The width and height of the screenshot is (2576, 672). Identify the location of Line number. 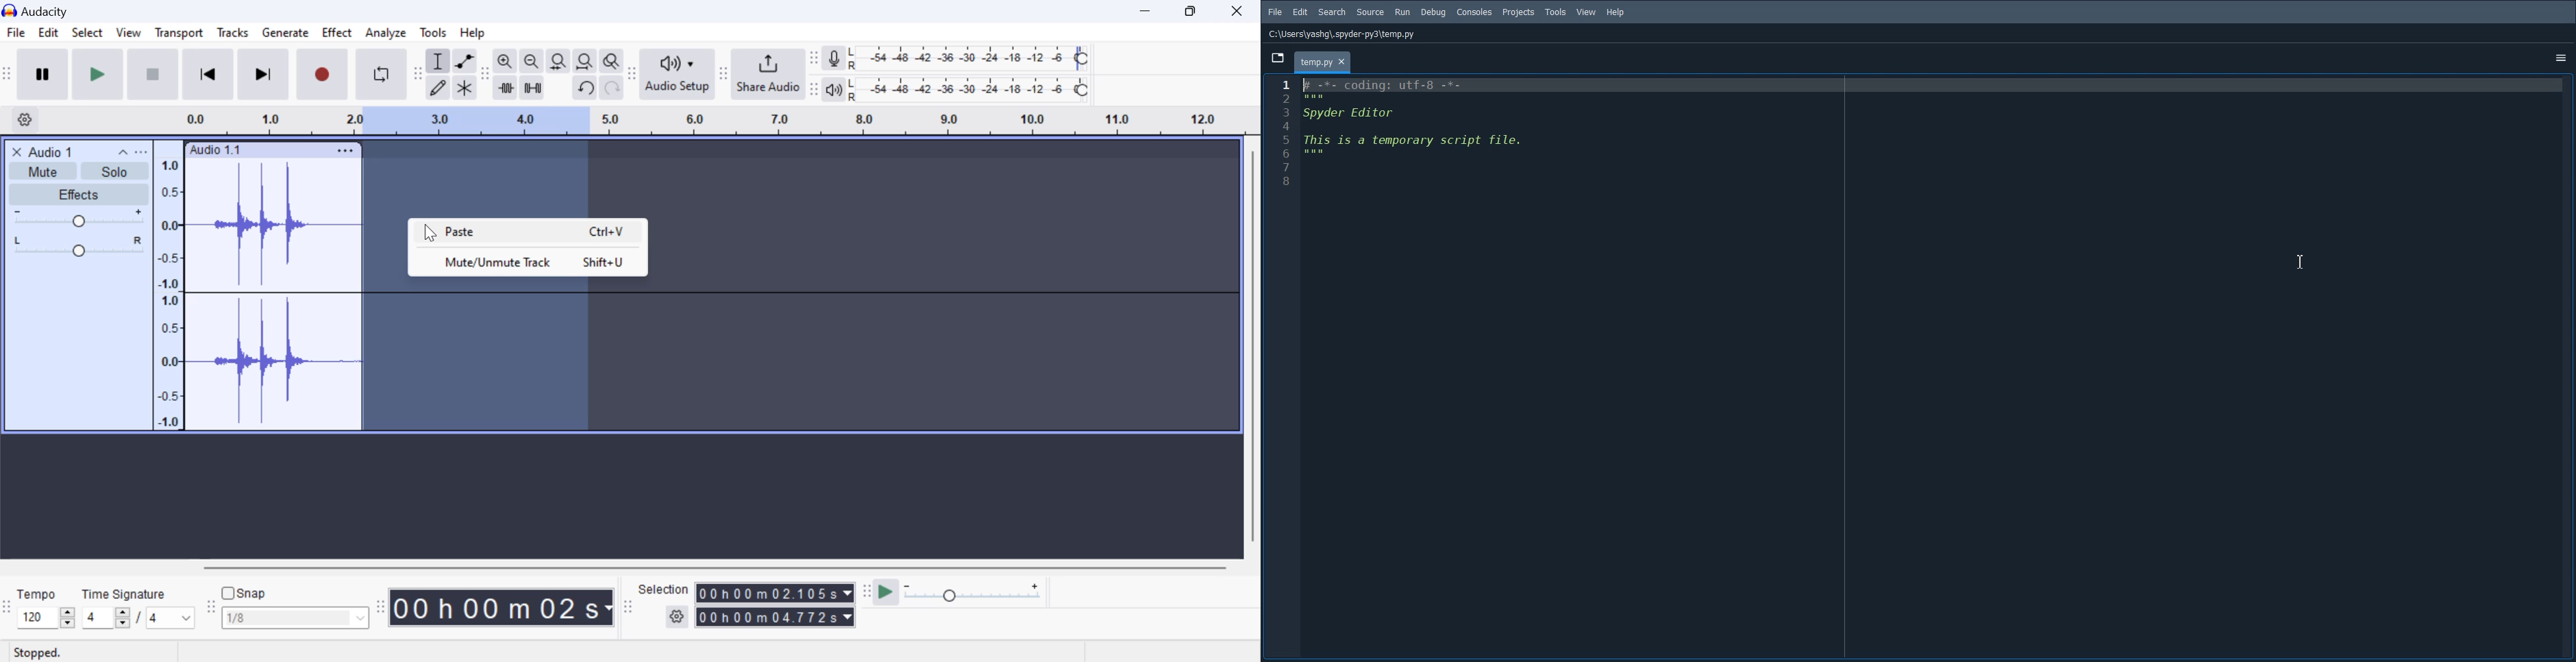
(1289, 138).